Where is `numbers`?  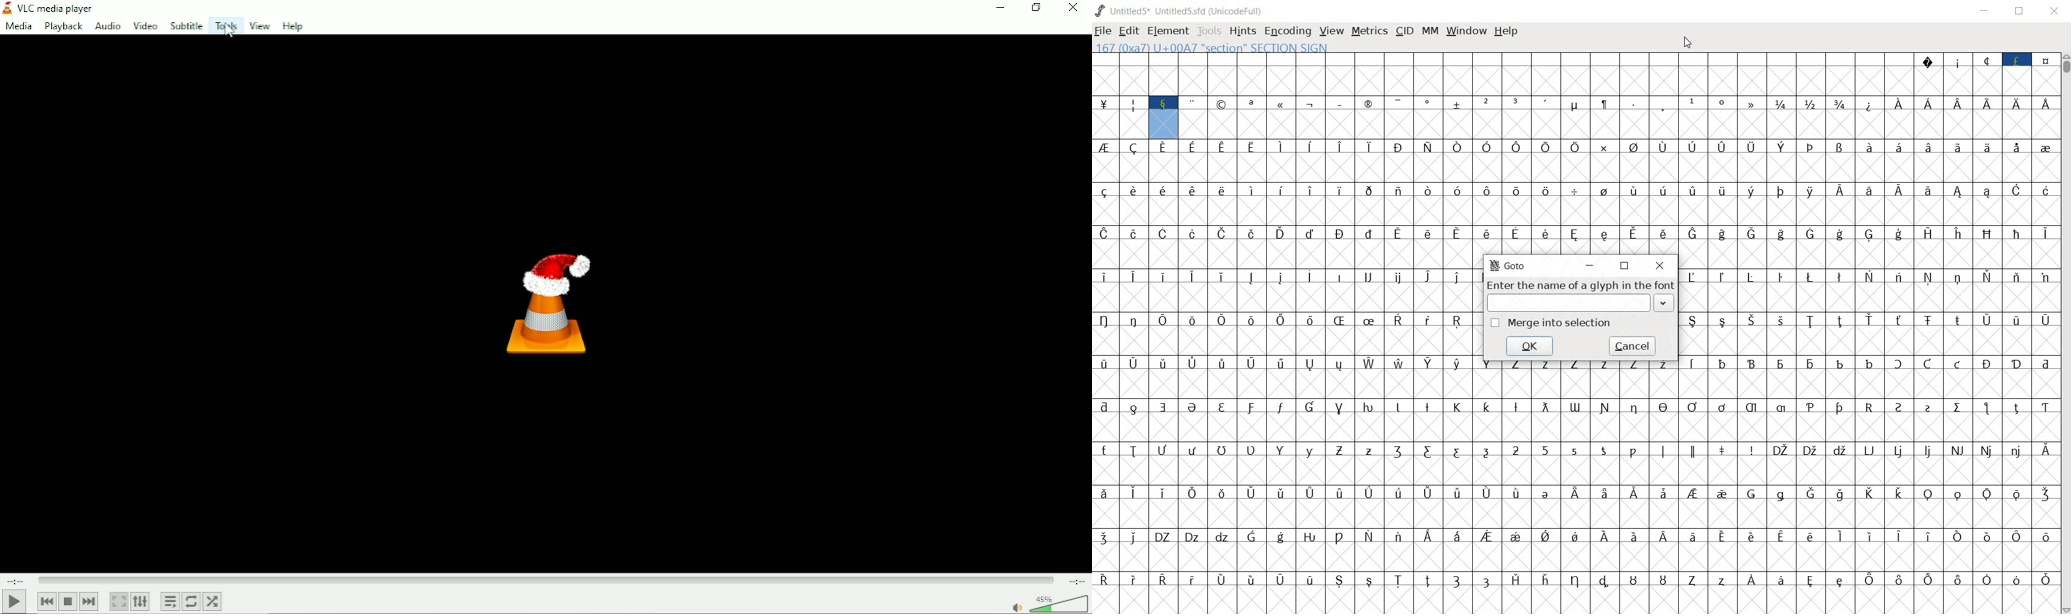
numbers is located at coordinates (1561, 464).